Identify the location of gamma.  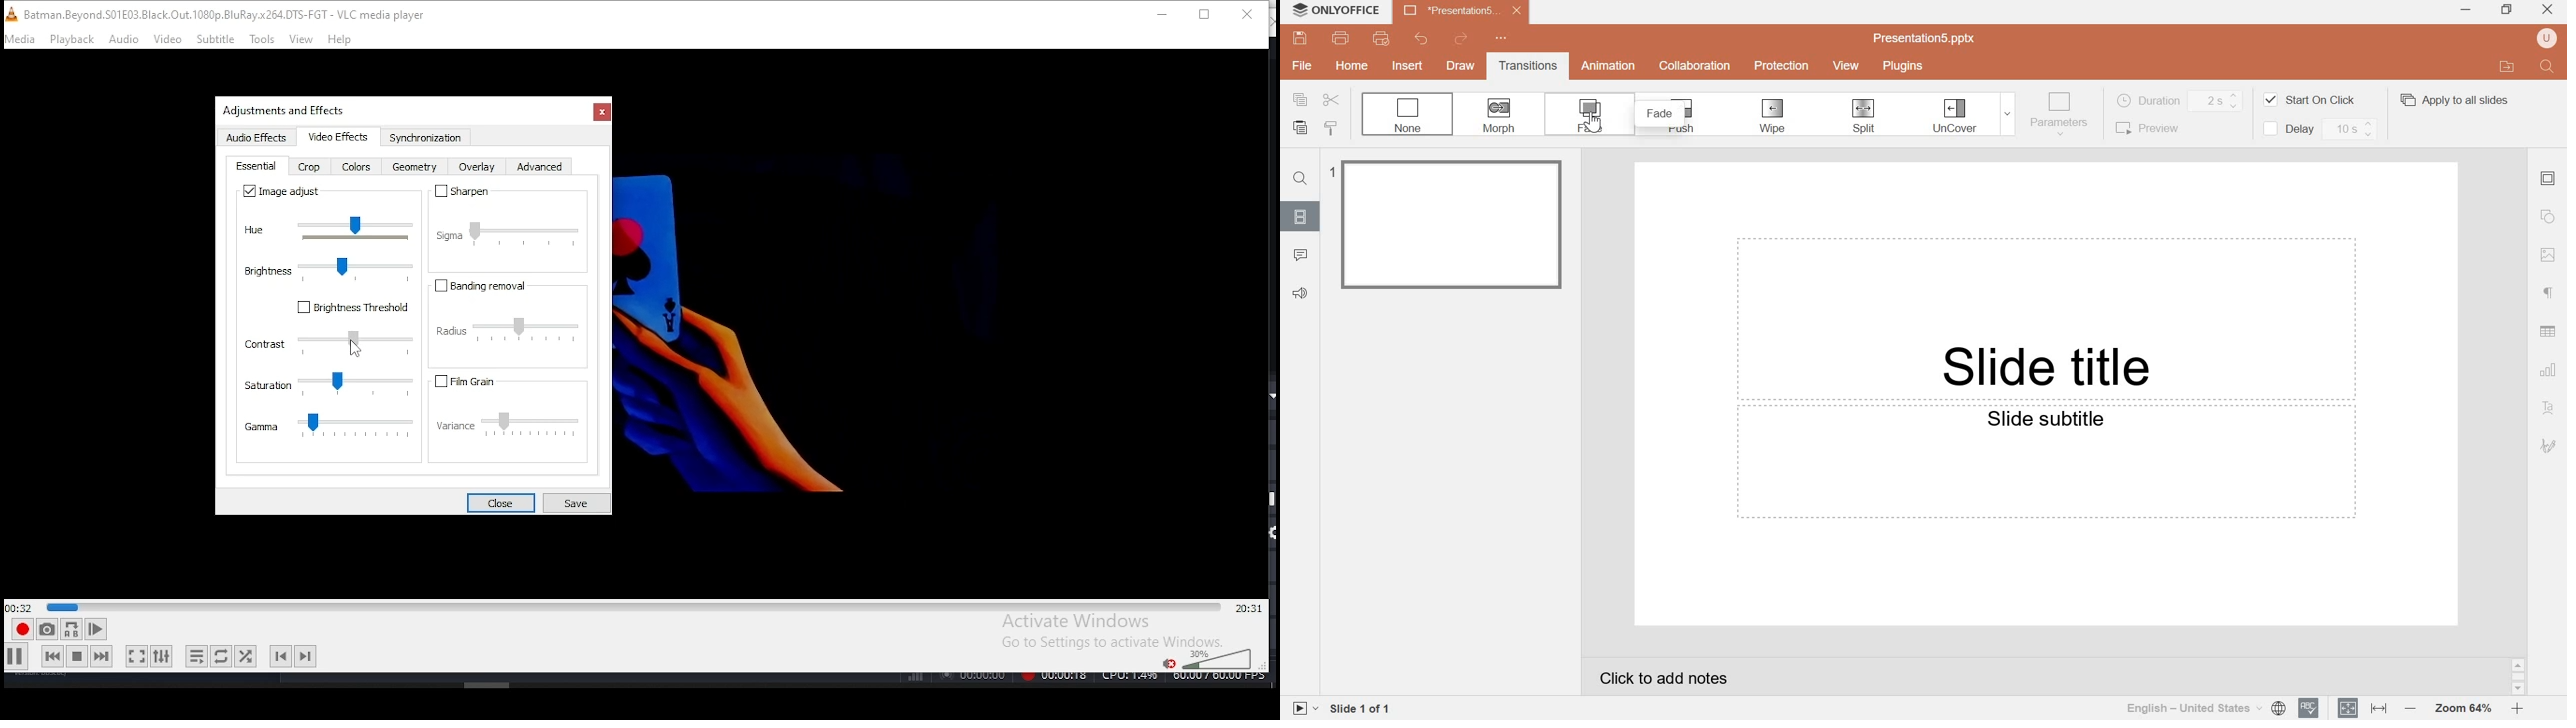
(330, 428).